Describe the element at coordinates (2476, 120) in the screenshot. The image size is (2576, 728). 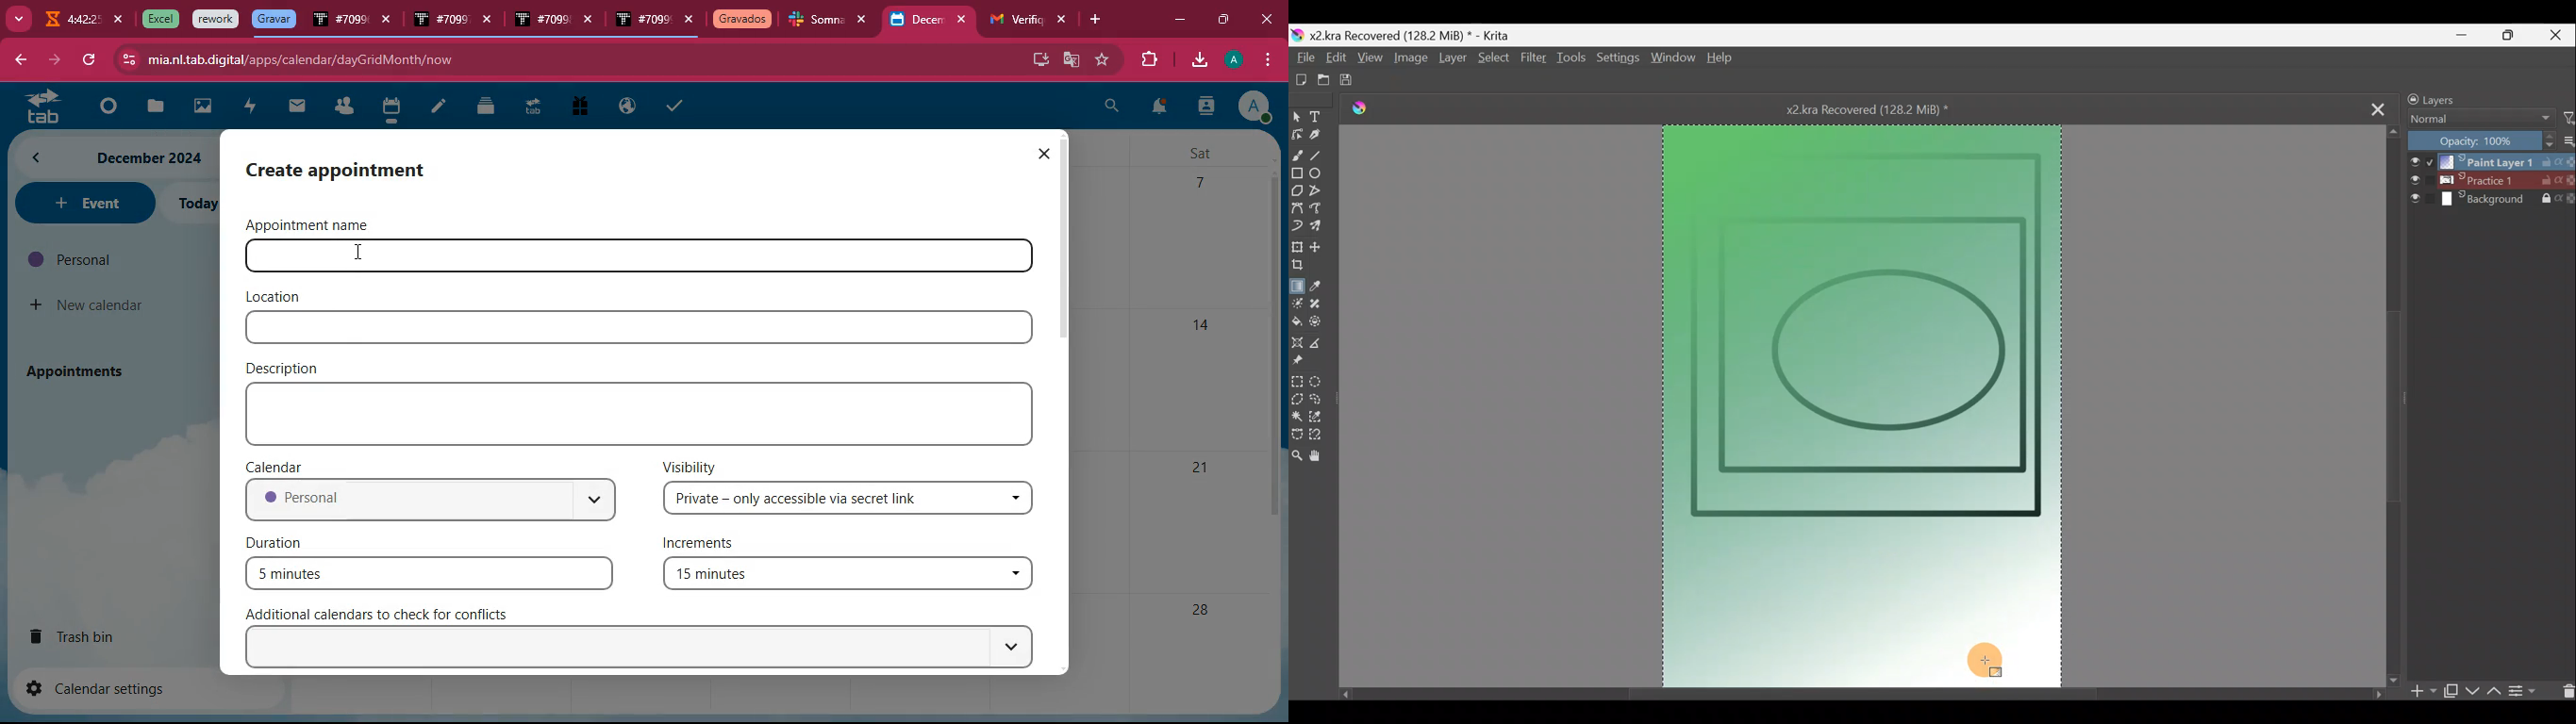
I see `Blending mode` at that location.